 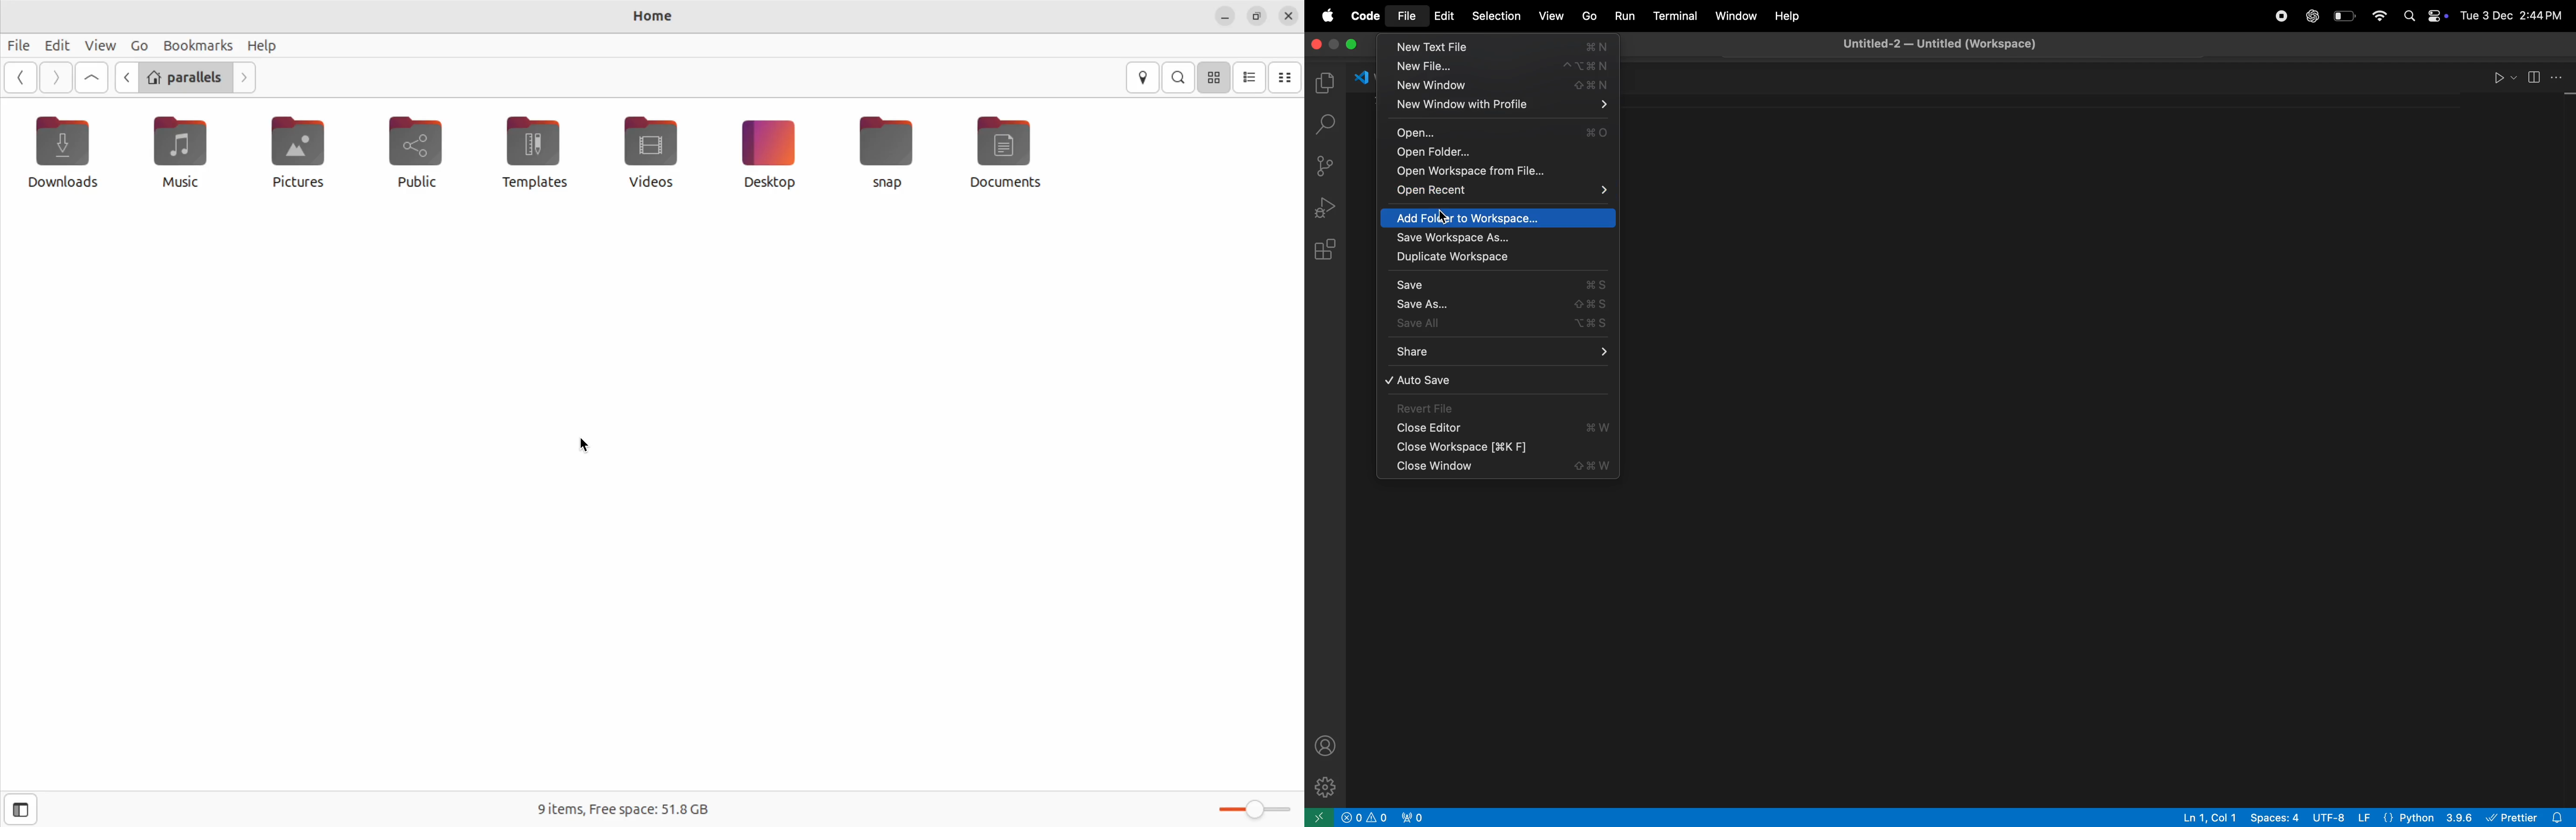 I want to click on settings, so click(x=1324, y=786).